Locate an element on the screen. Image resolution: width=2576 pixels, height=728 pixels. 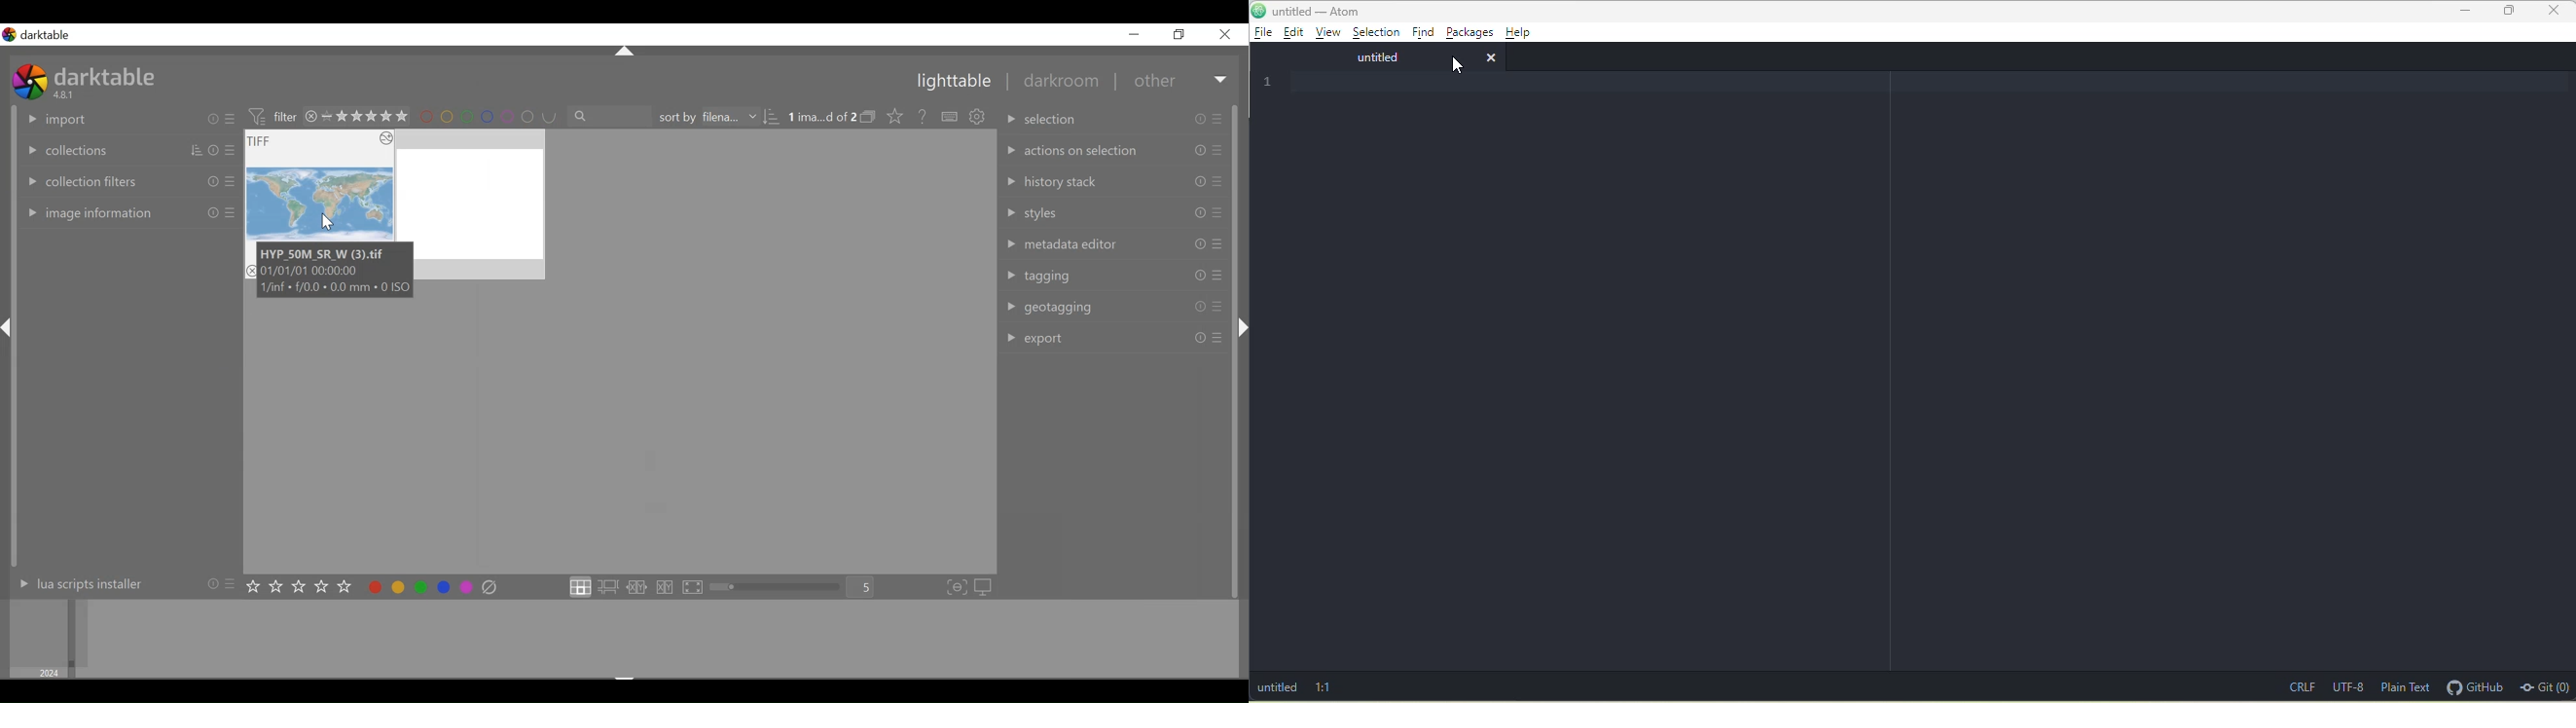
darktable is located at coordinates (105, 76).